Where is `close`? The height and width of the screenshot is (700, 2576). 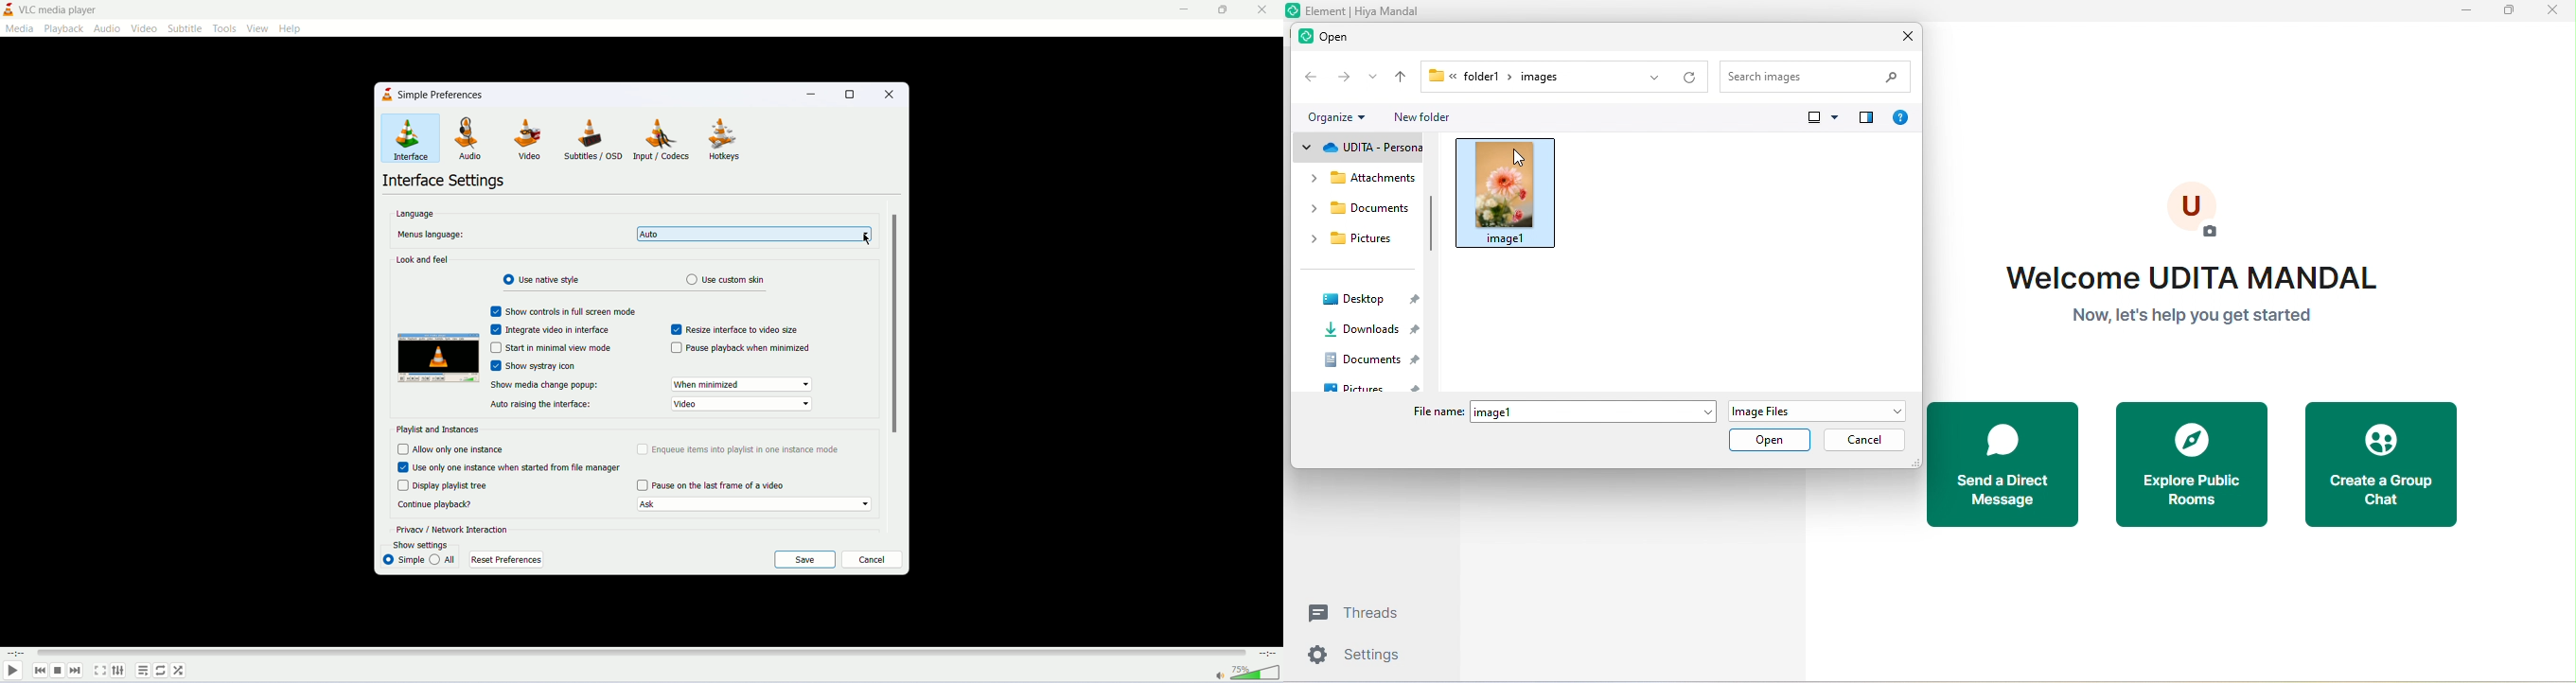
close is located at coordinates (1902, 35).